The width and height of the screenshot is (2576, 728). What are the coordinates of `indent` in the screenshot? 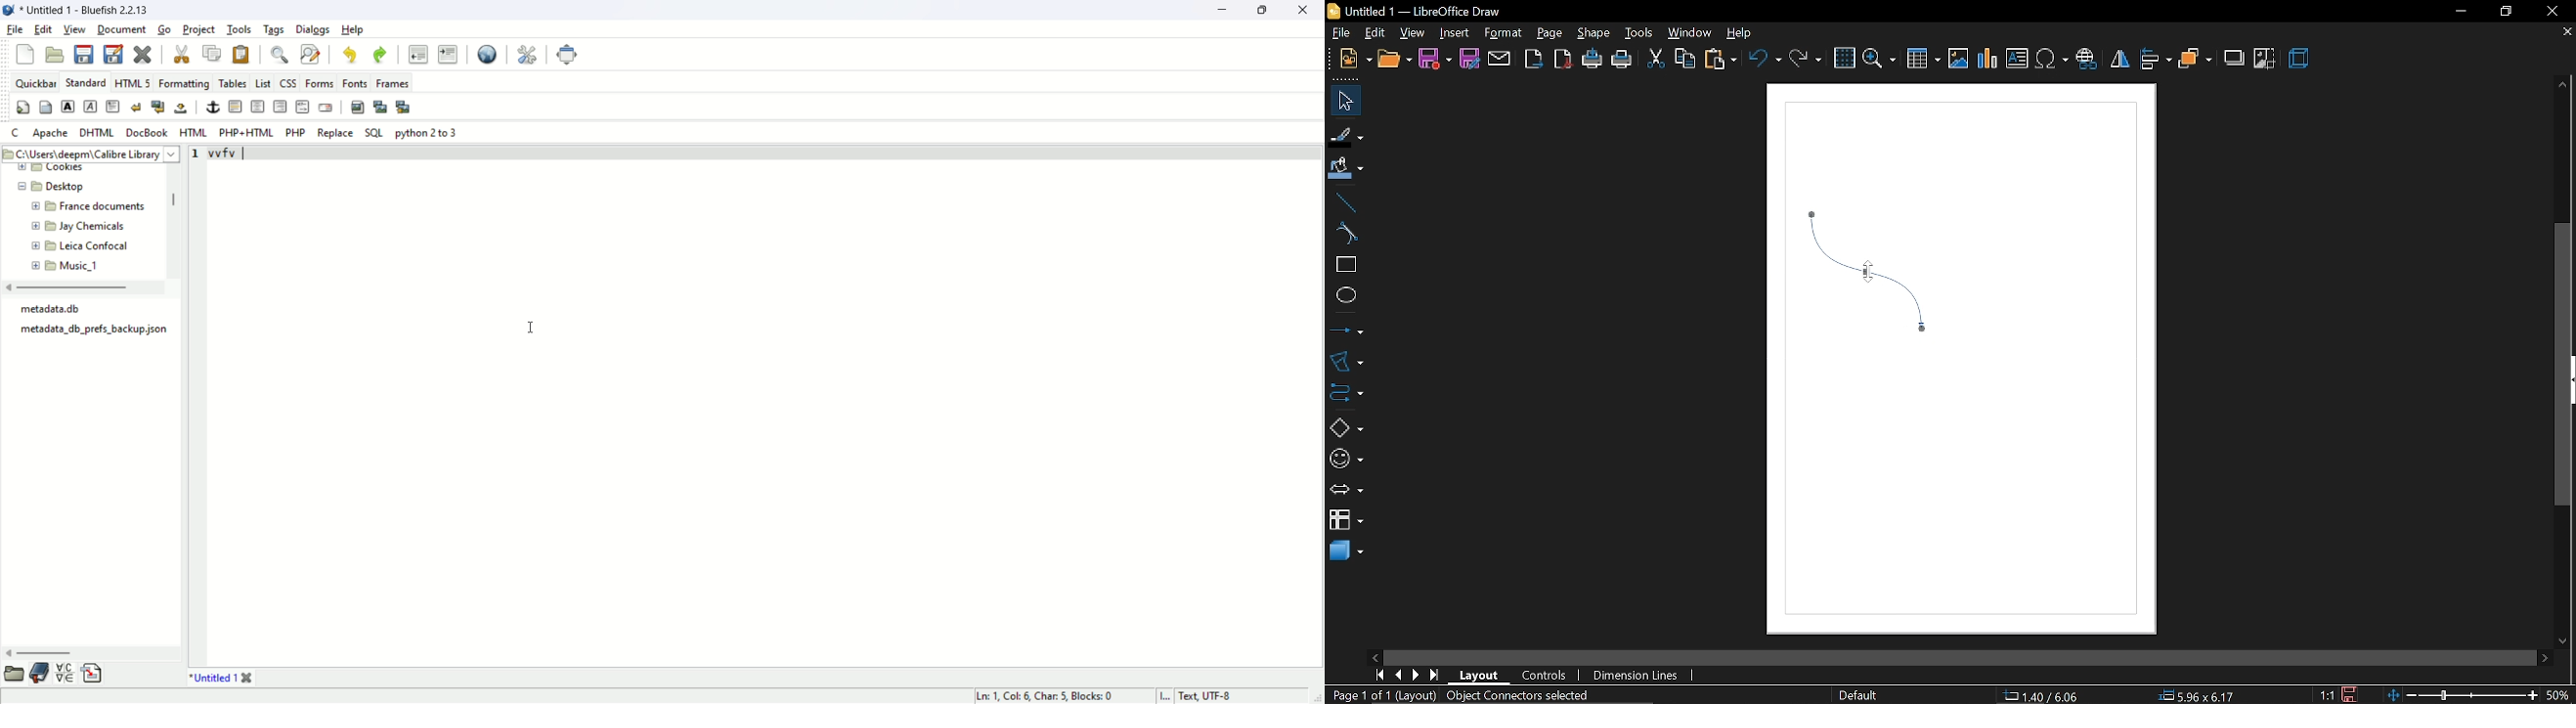 It's located at (447, 55).